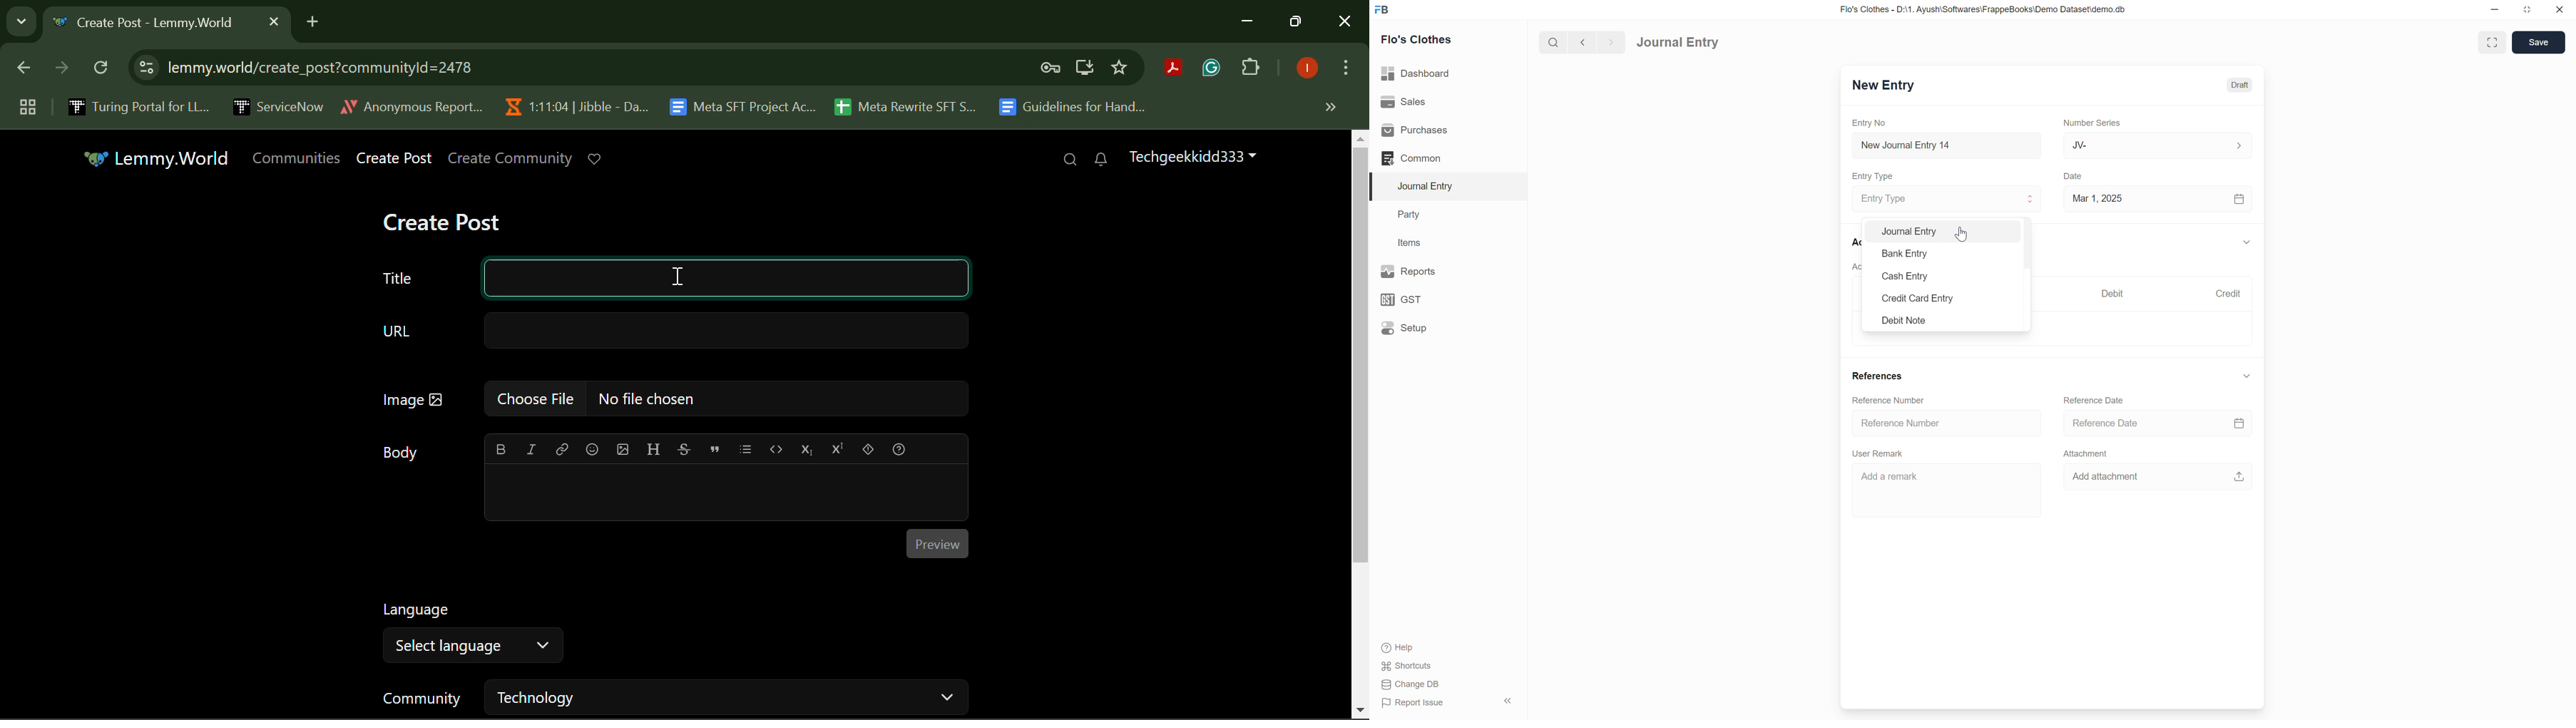 This screenshot has height=728, width=2576. I want to click on New Journal Entry 14, so click(1923, 146).